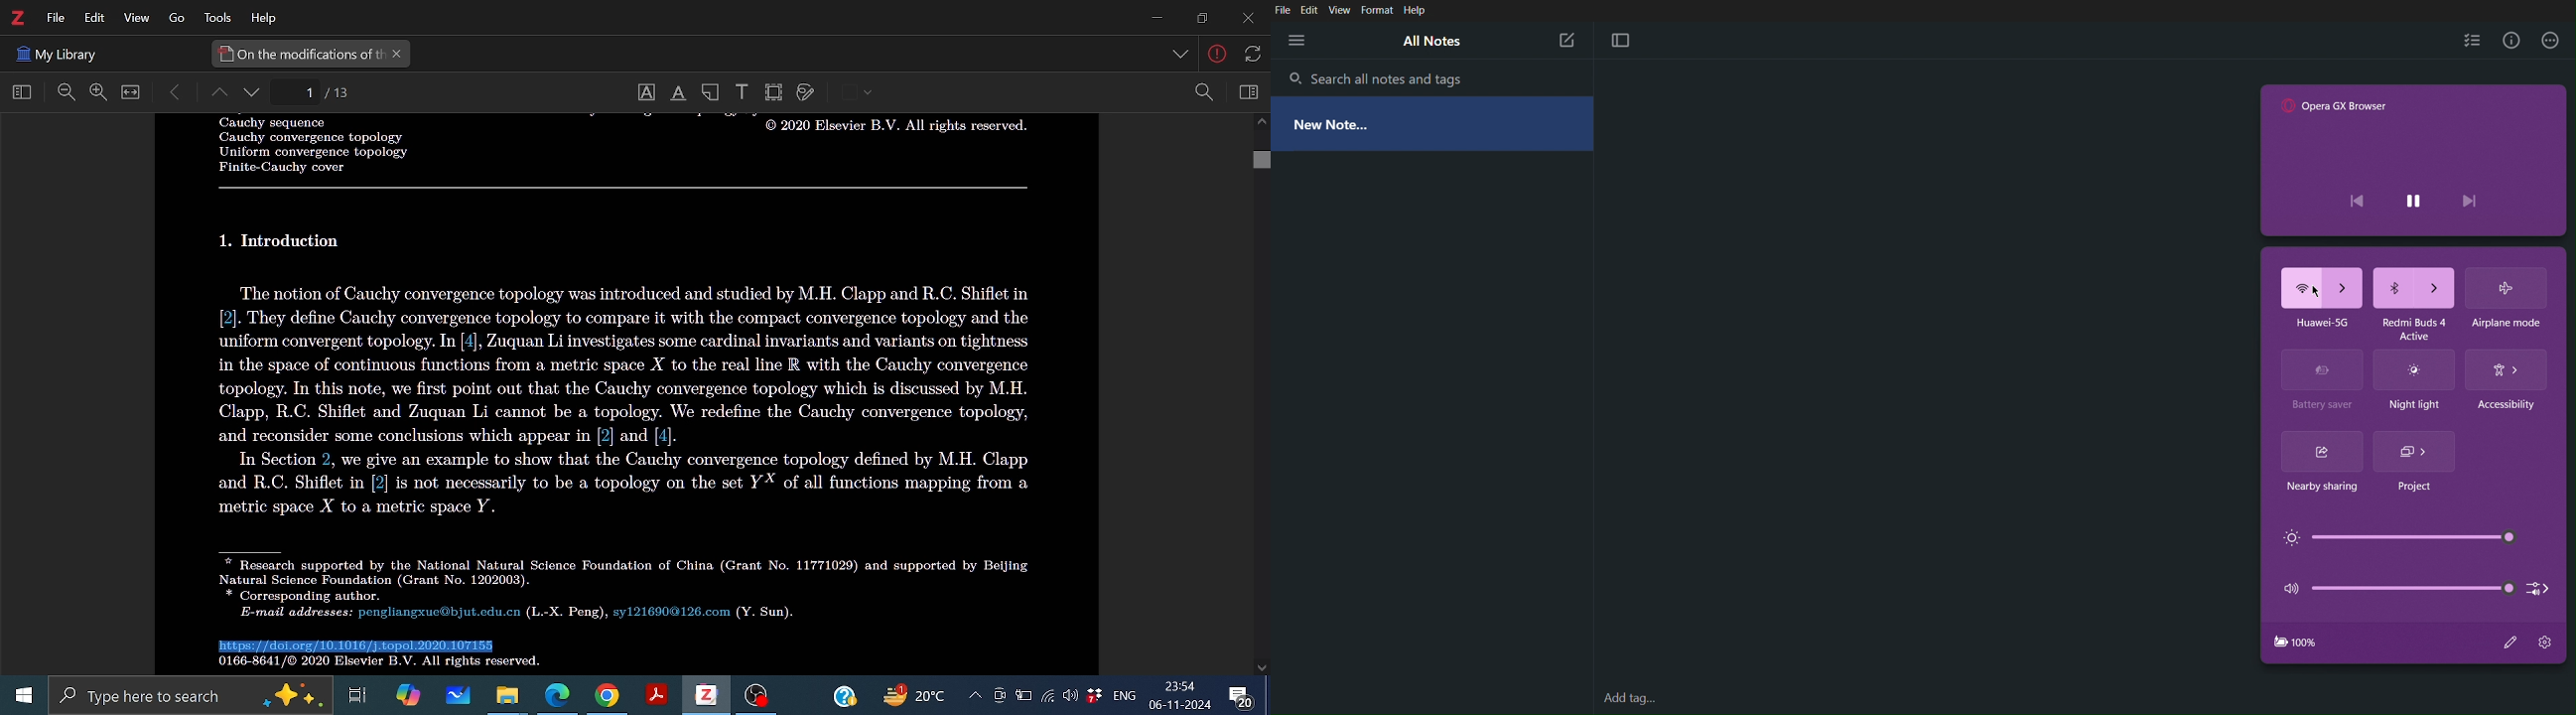 The image size is (2576, 728). Describe the element at coordinates (2418, 451) in the screenshot. I see `Project` at that location.